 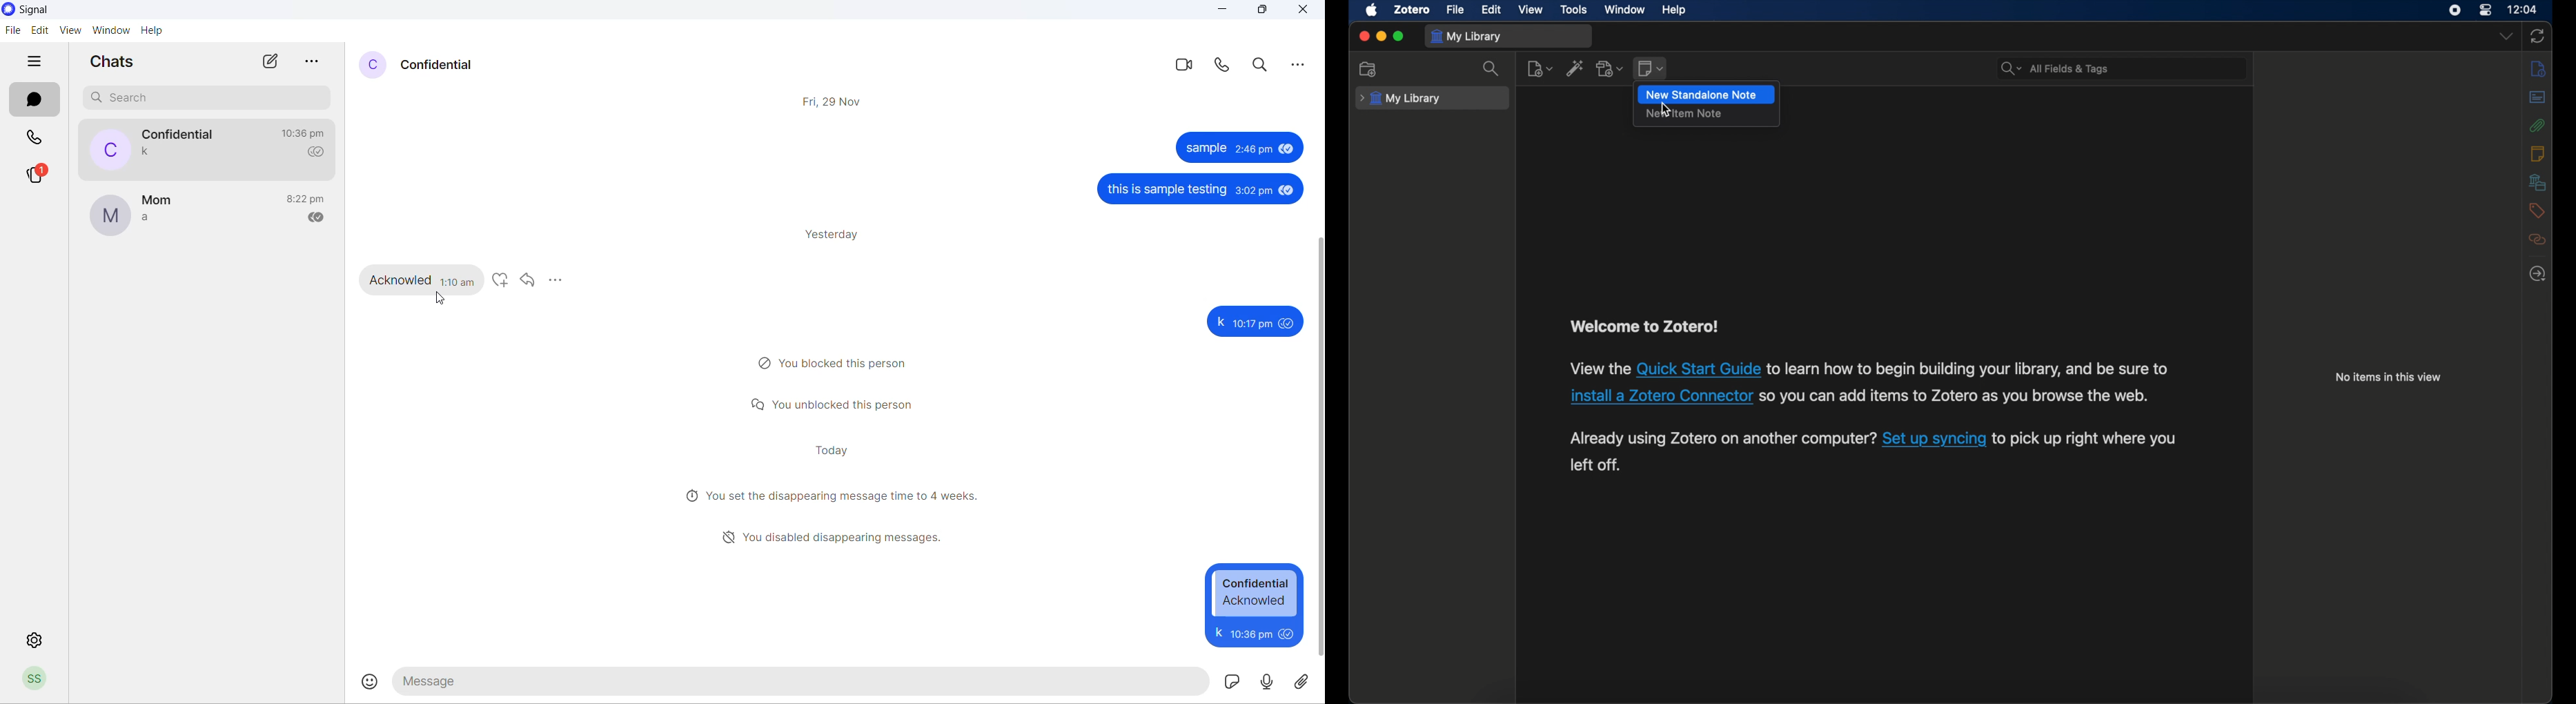 I want to click on notes, so click(x=2538, y=153).